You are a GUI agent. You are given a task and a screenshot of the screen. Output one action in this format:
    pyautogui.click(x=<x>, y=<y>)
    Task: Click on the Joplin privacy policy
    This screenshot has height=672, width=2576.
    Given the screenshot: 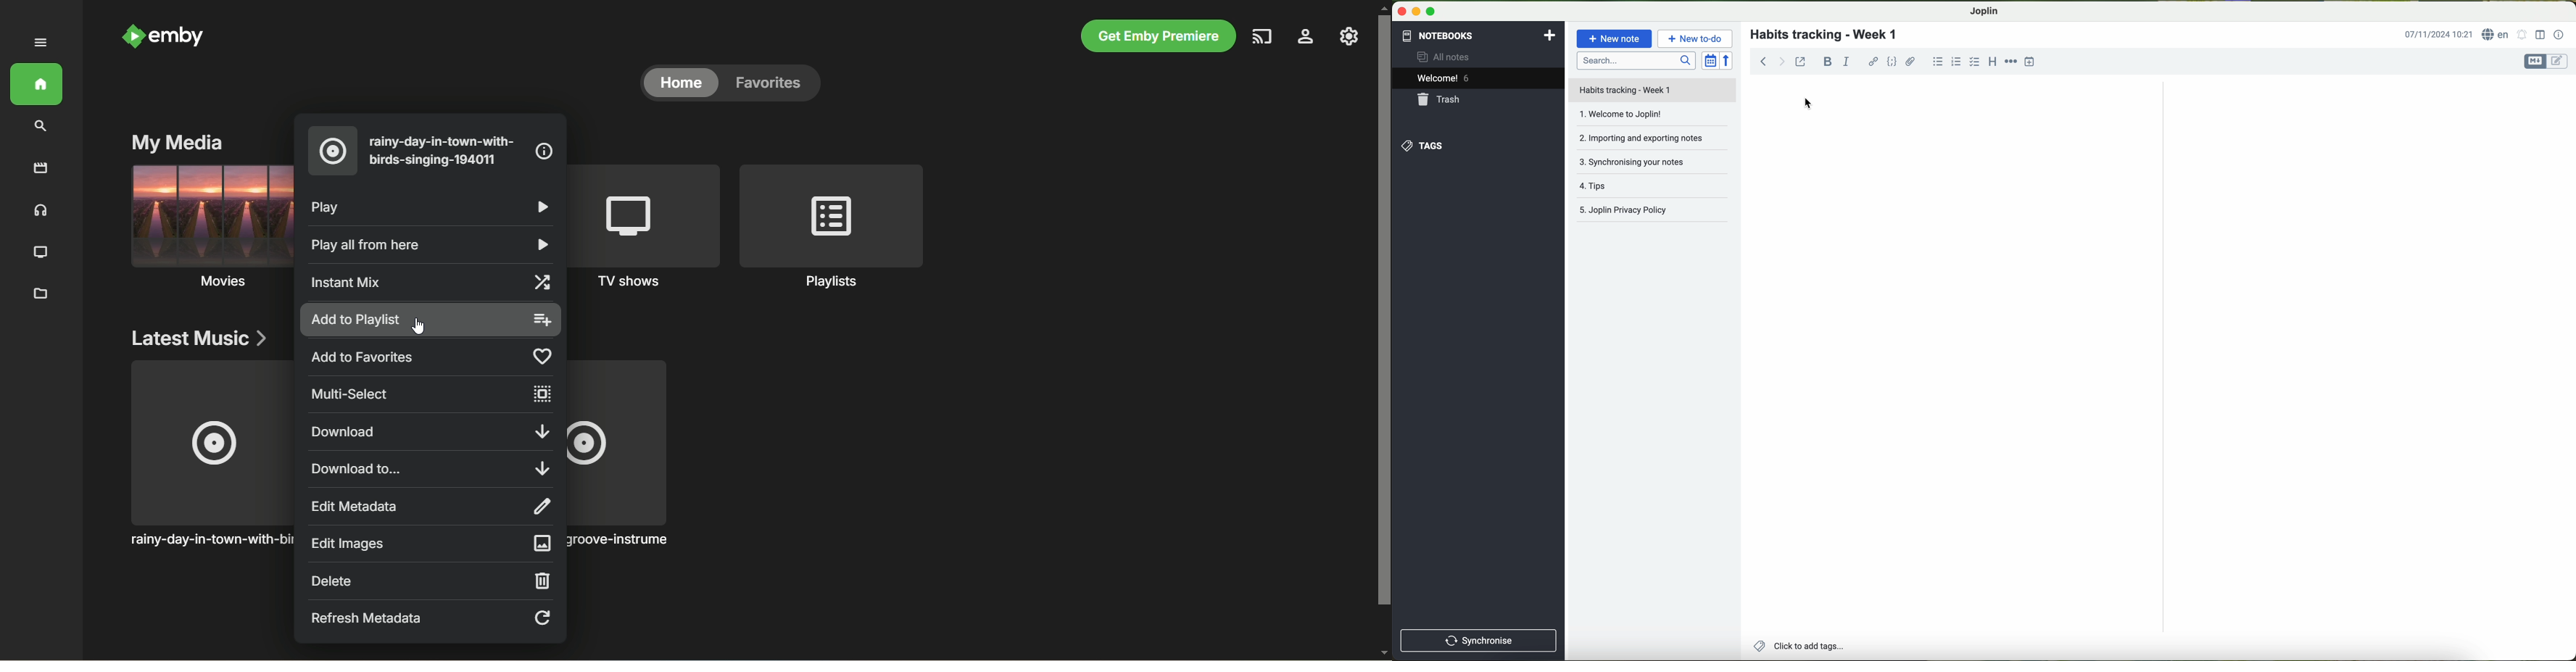 What is the action you would take?
    pyautogui.click(x=1653, y=211)
    